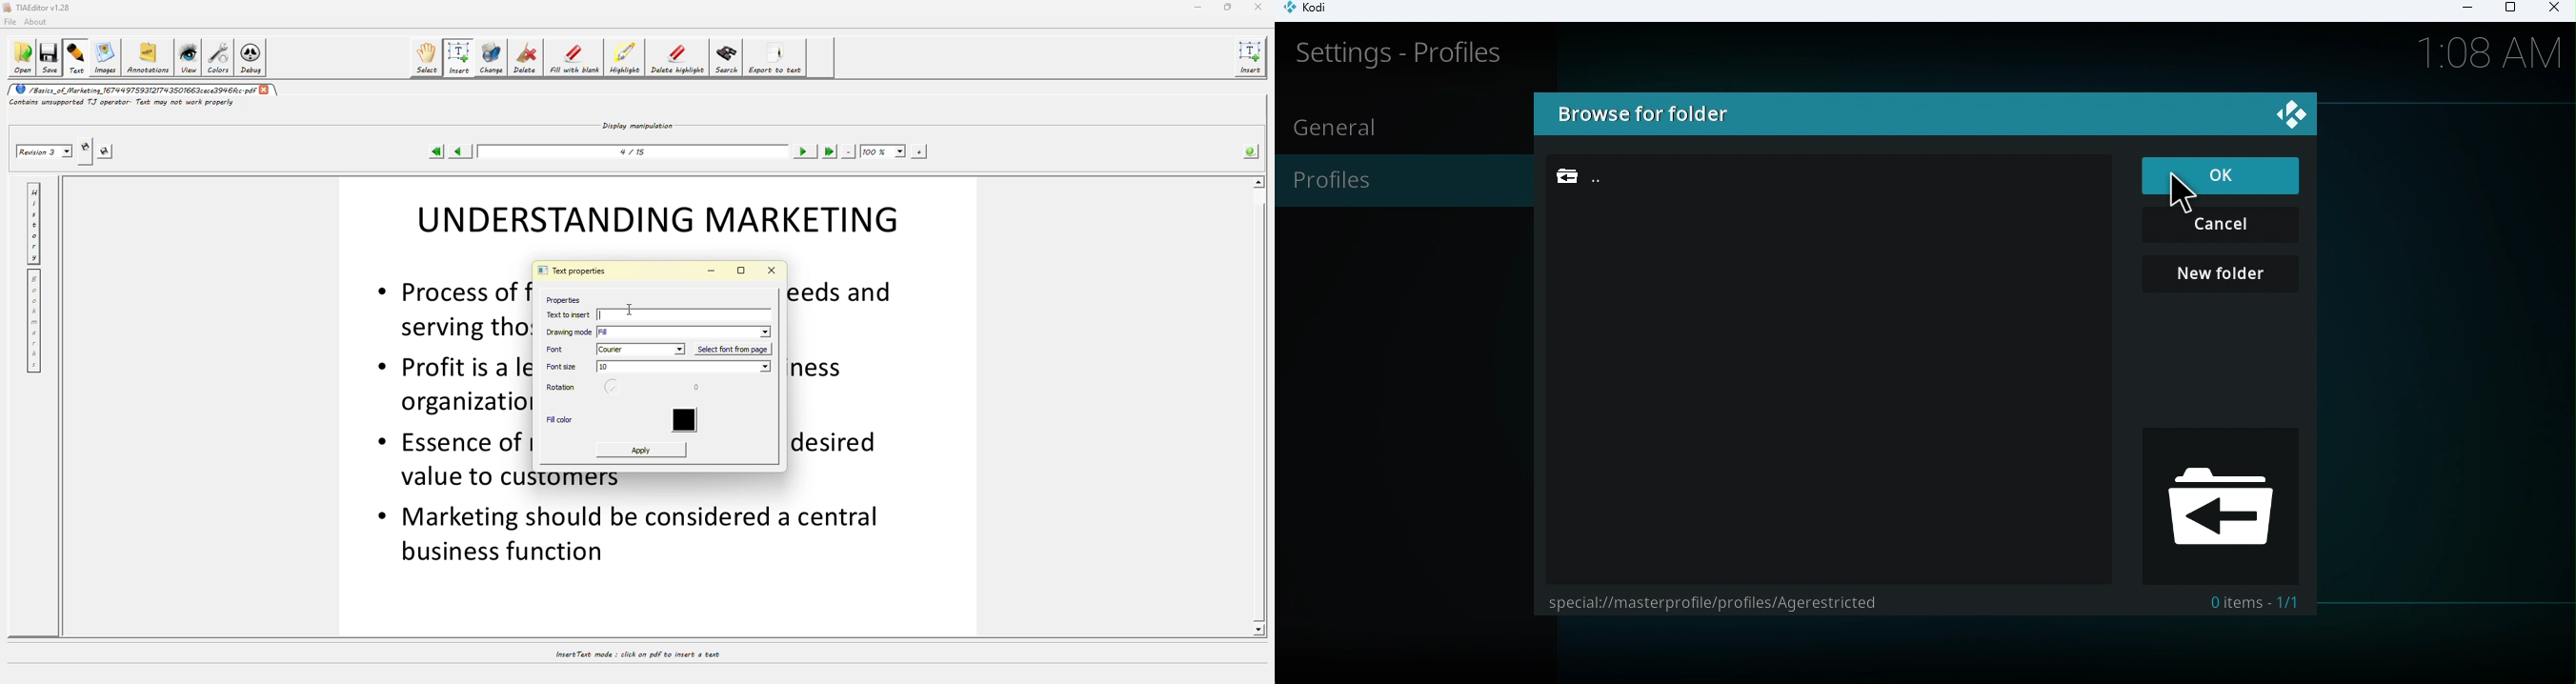  Describe the element at coordinates (2509, 11) in the screenshot. I see `Maximize` at that location.